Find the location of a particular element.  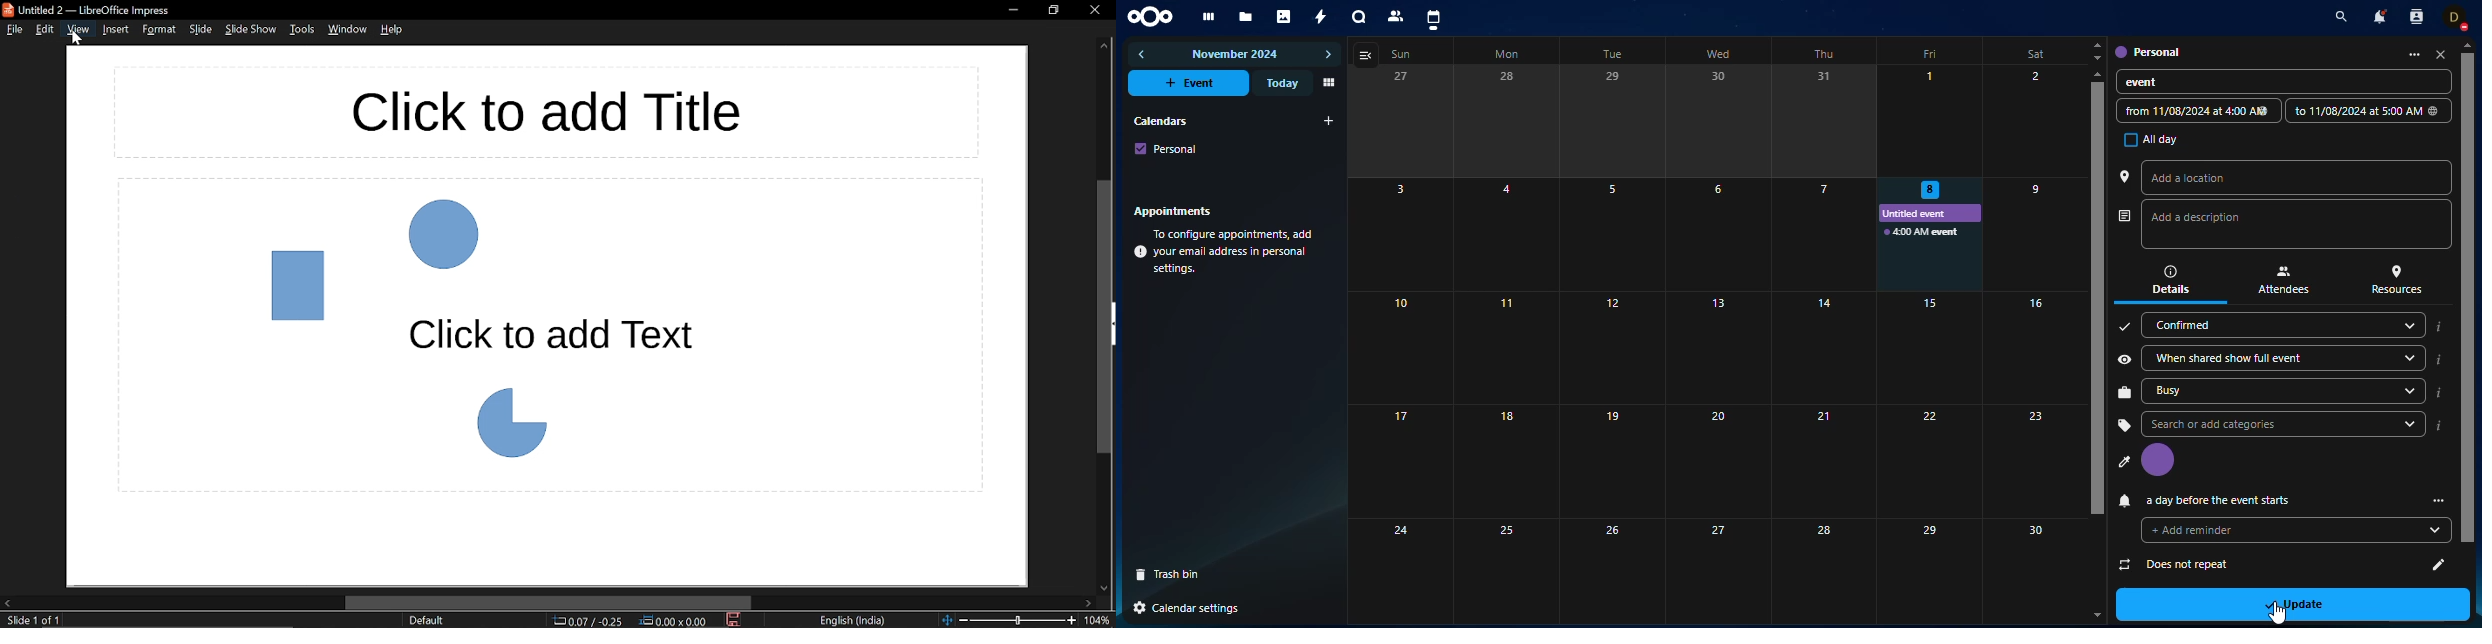

Current mode is located at coordinates (430, 621).